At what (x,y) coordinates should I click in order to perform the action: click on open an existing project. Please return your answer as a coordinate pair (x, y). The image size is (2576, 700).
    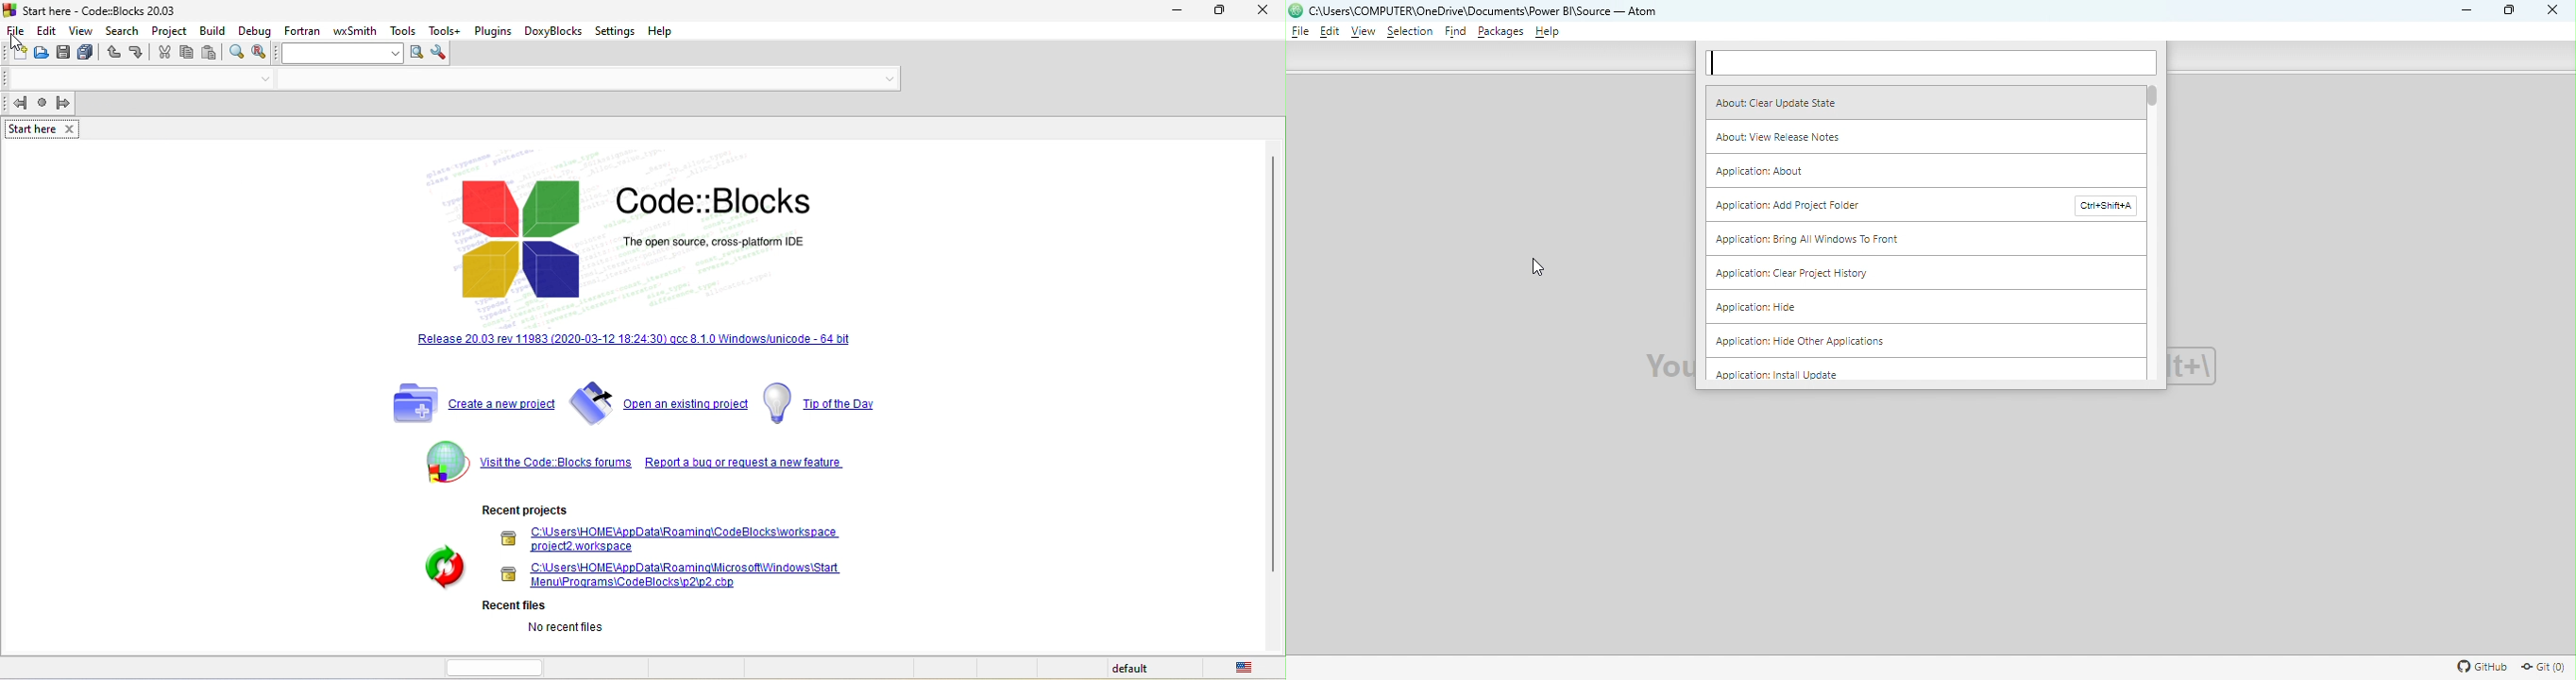
    Looking at the image, I should click on (658, 402).